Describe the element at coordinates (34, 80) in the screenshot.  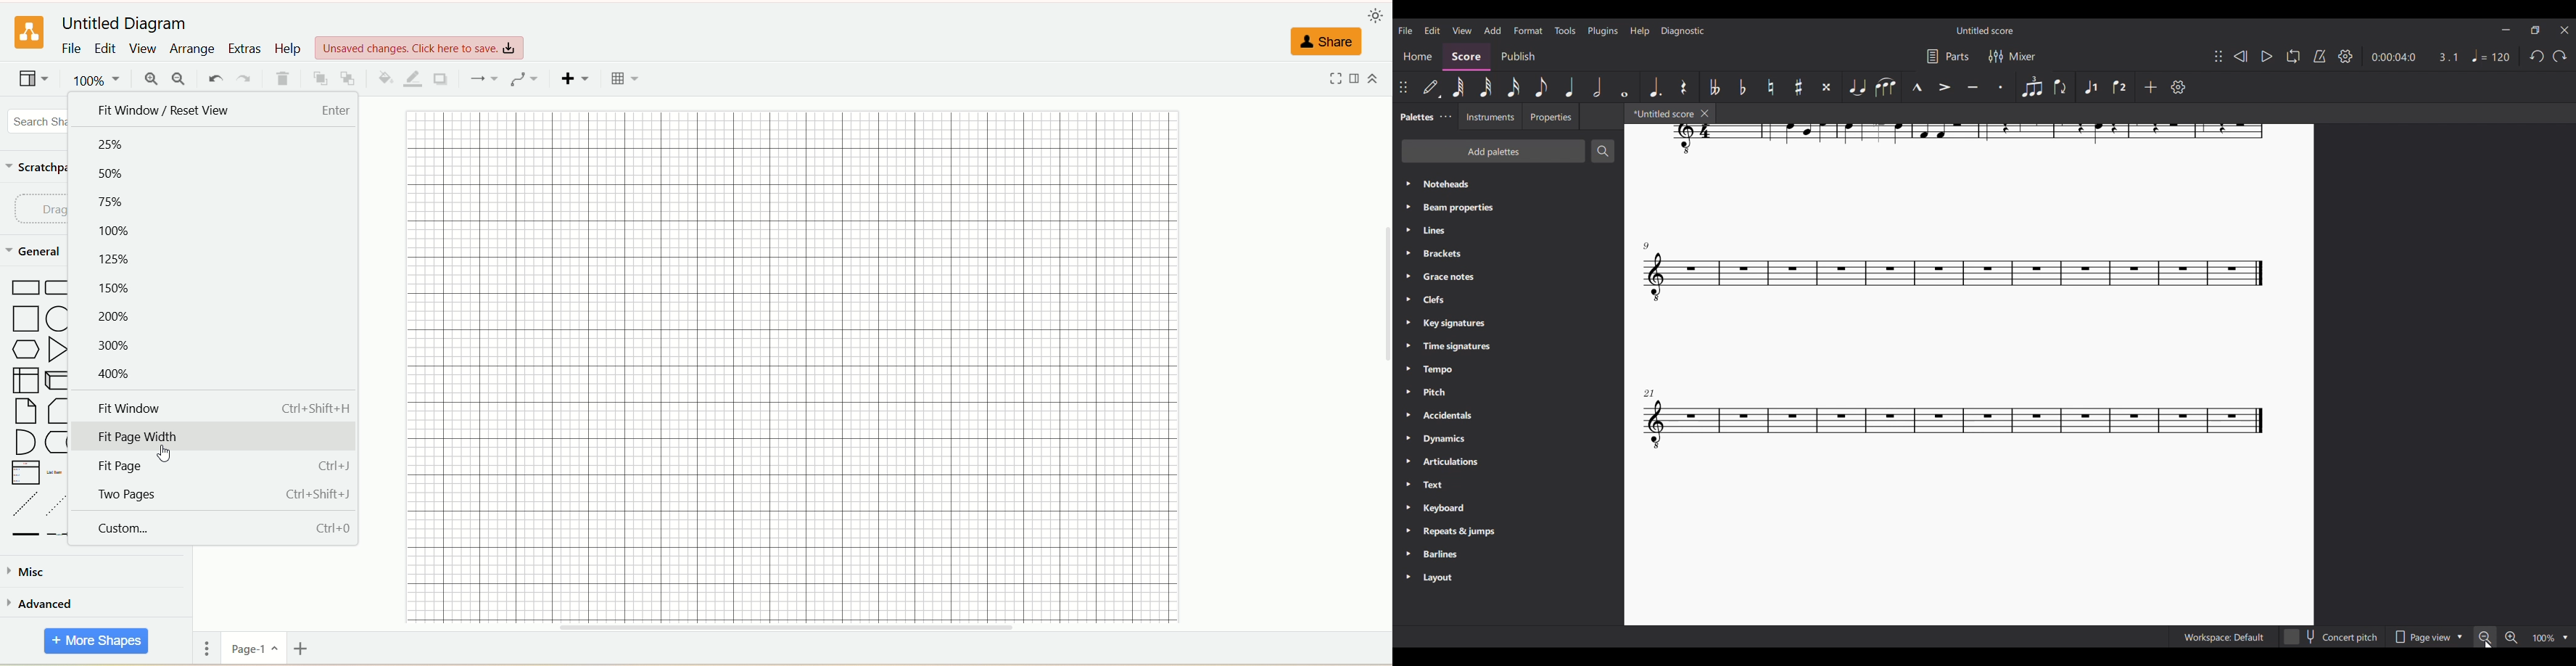
I see `view` at that location.